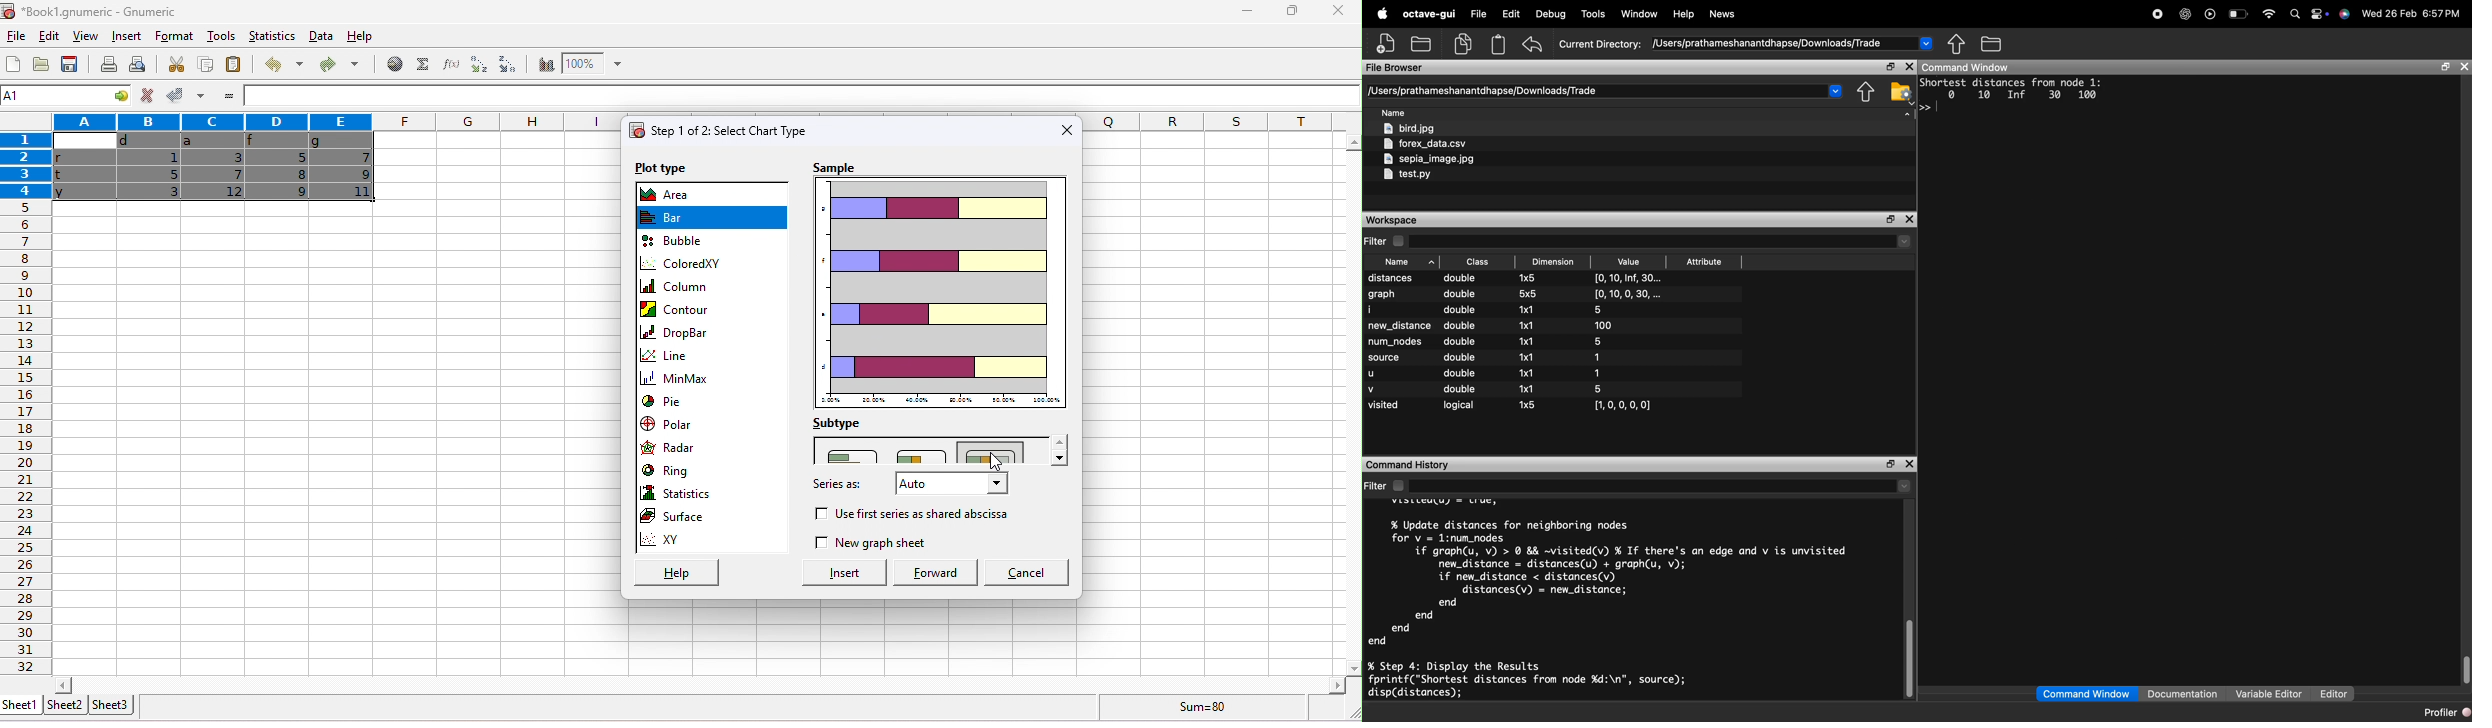 Image resolution: width=2492 pixels, height=728 pixels. What do you see at coordinates (146, 95) in the screenshot?
I see `reject` at bounding box center [146, 95].